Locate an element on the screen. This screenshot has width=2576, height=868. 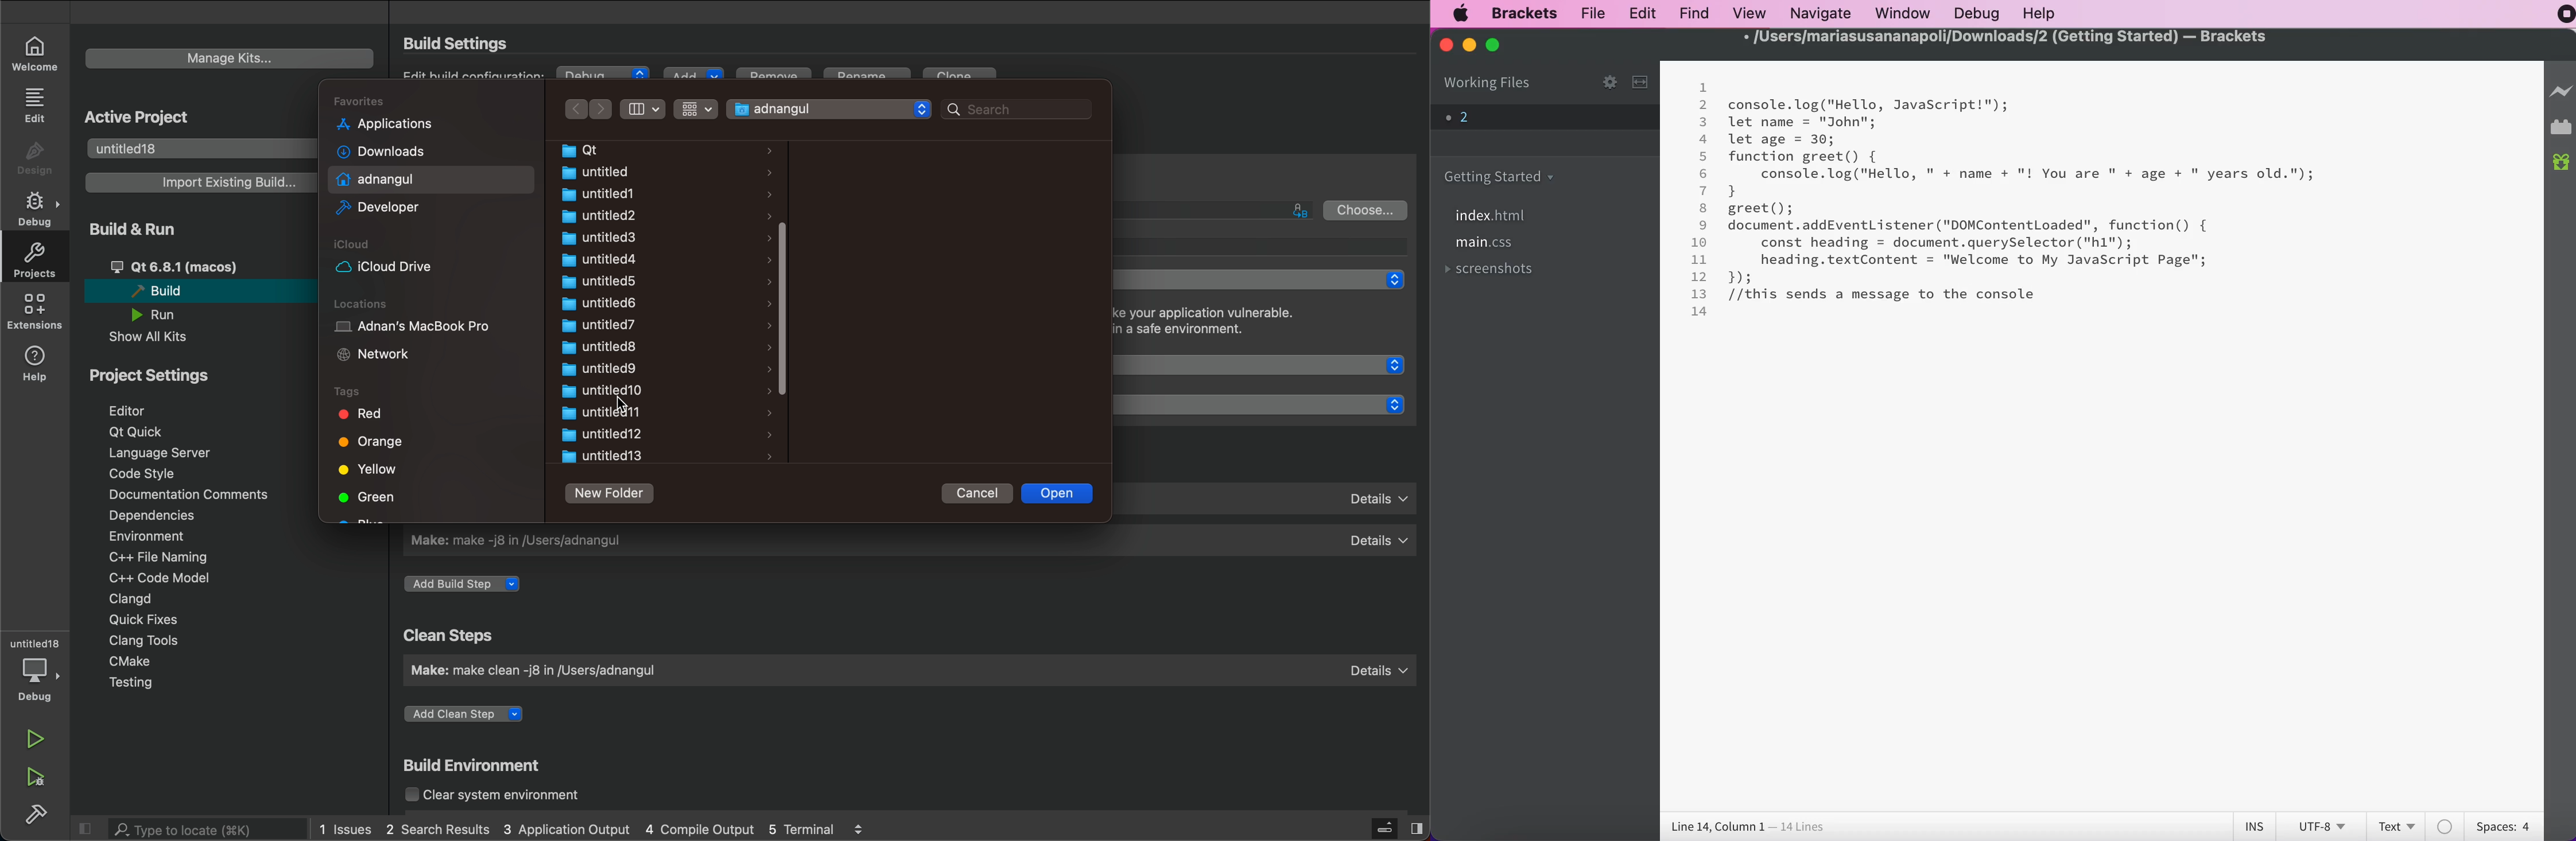
run debug is located at coordinates (33, 778).